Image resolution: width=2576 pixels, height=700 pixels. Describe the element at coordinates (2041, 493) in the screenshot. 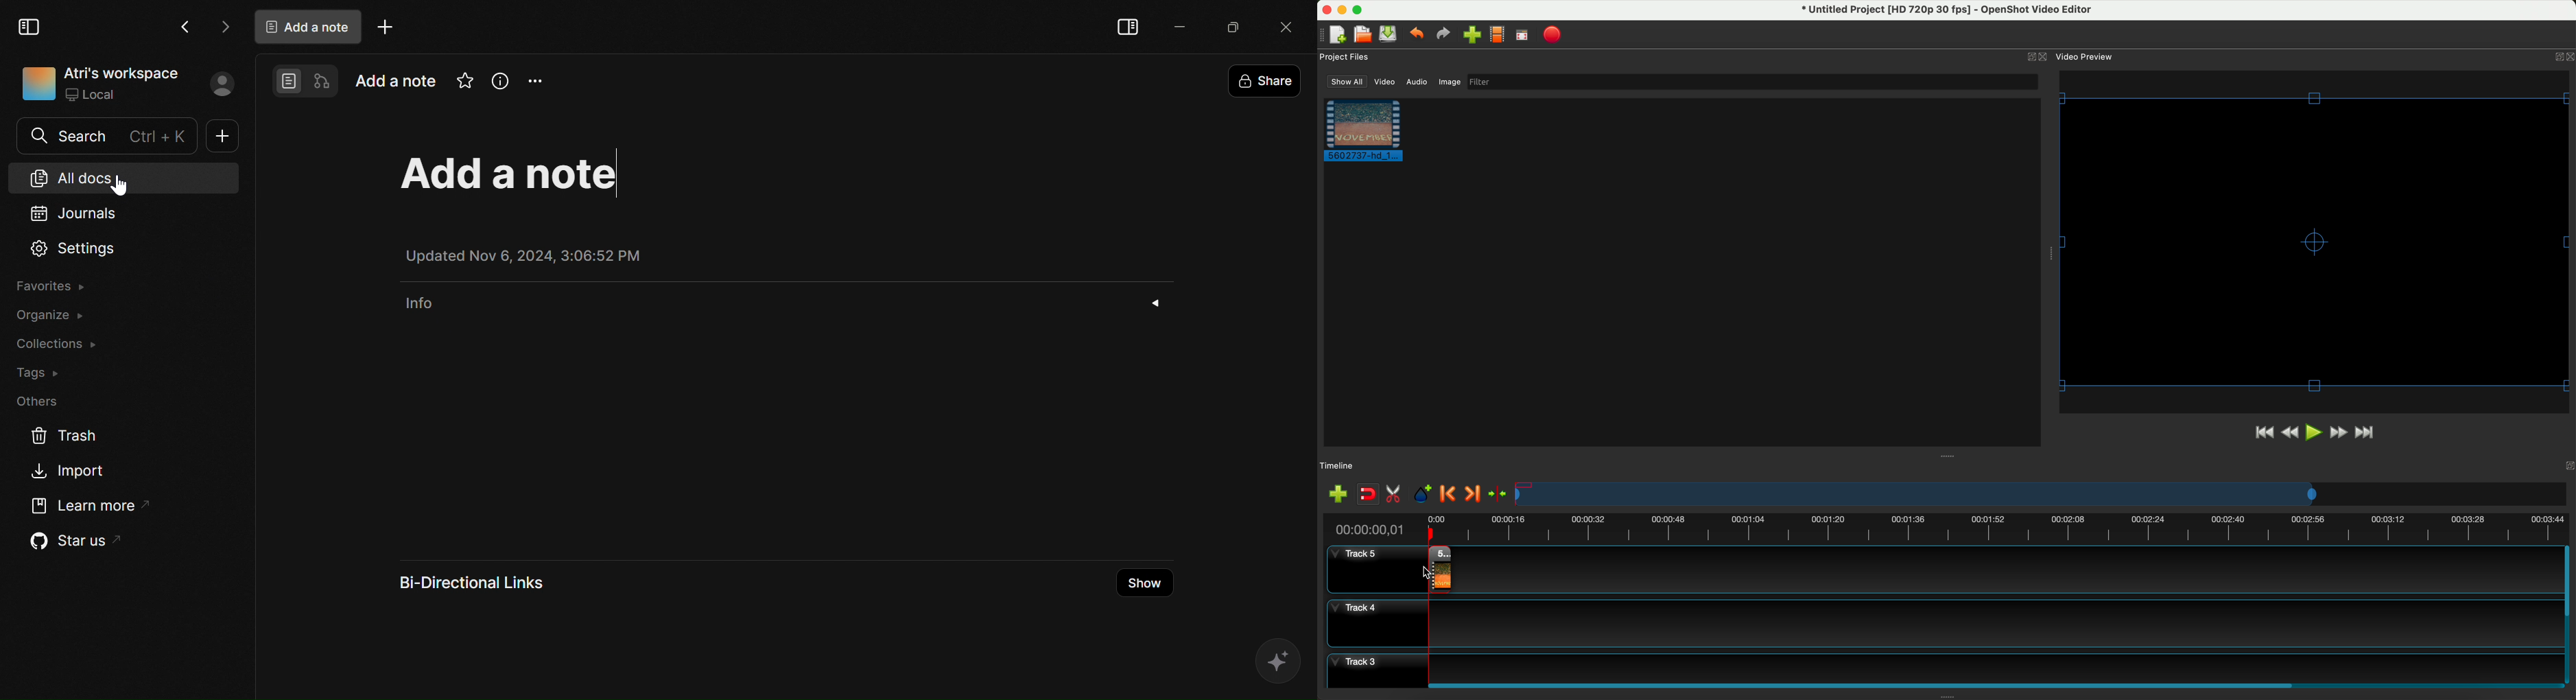

I see `timeline` at that location.